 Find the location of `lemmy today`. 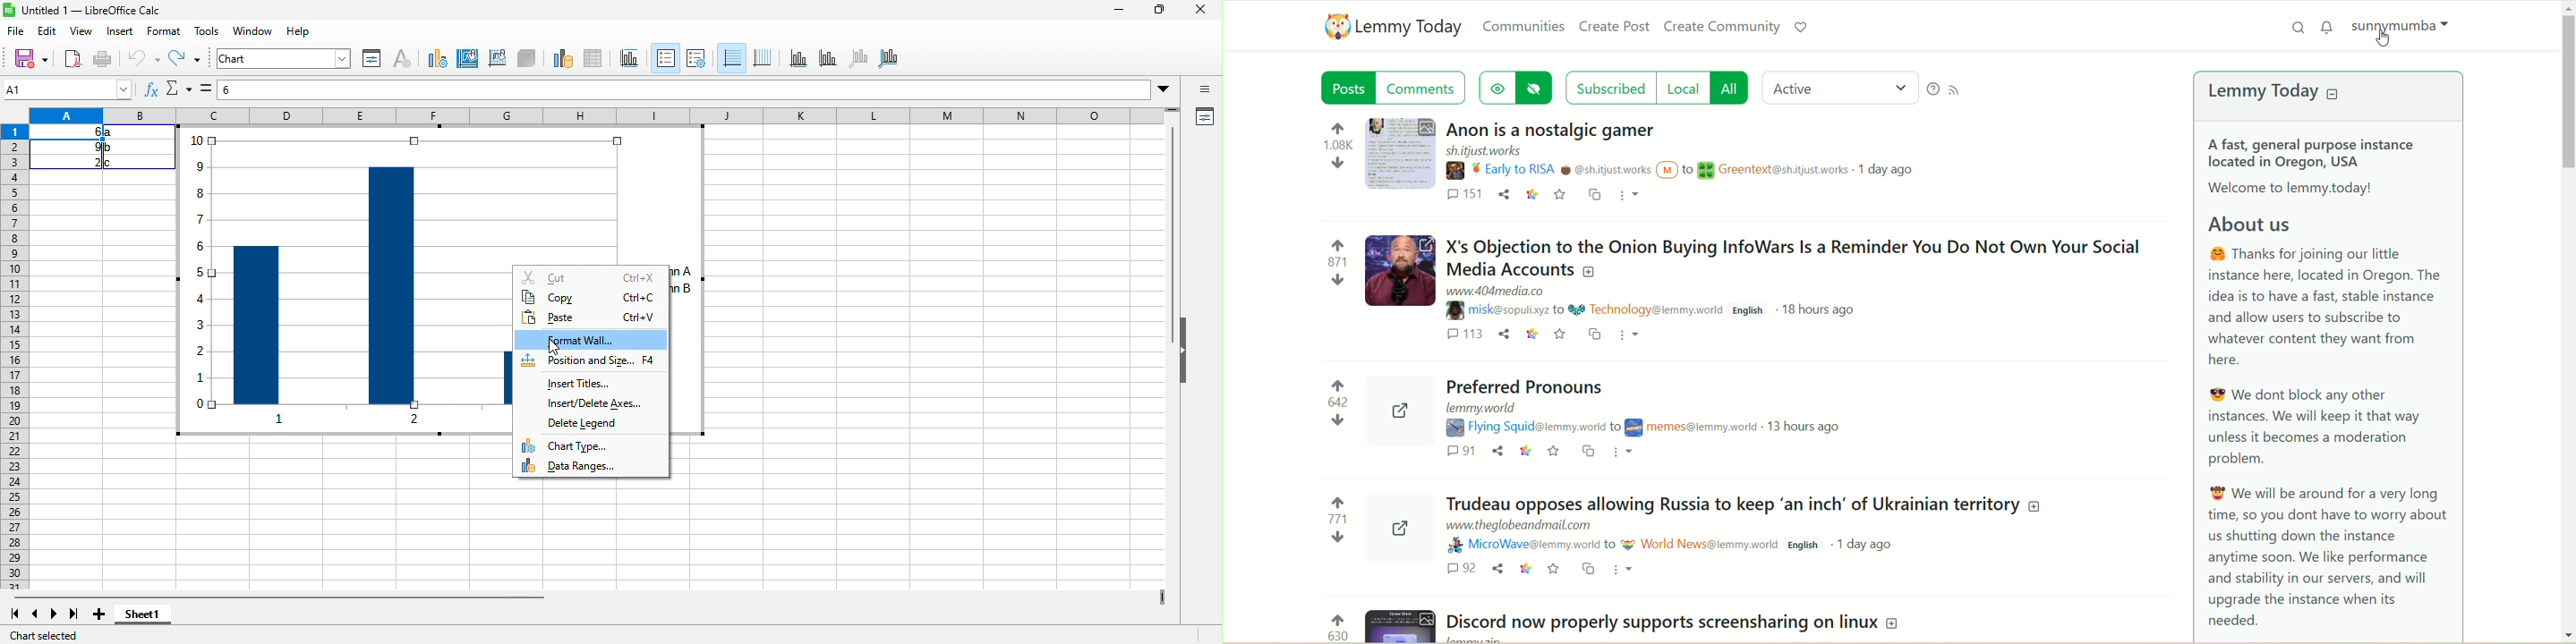

lemmy today is located at coordinates (2282, 92).